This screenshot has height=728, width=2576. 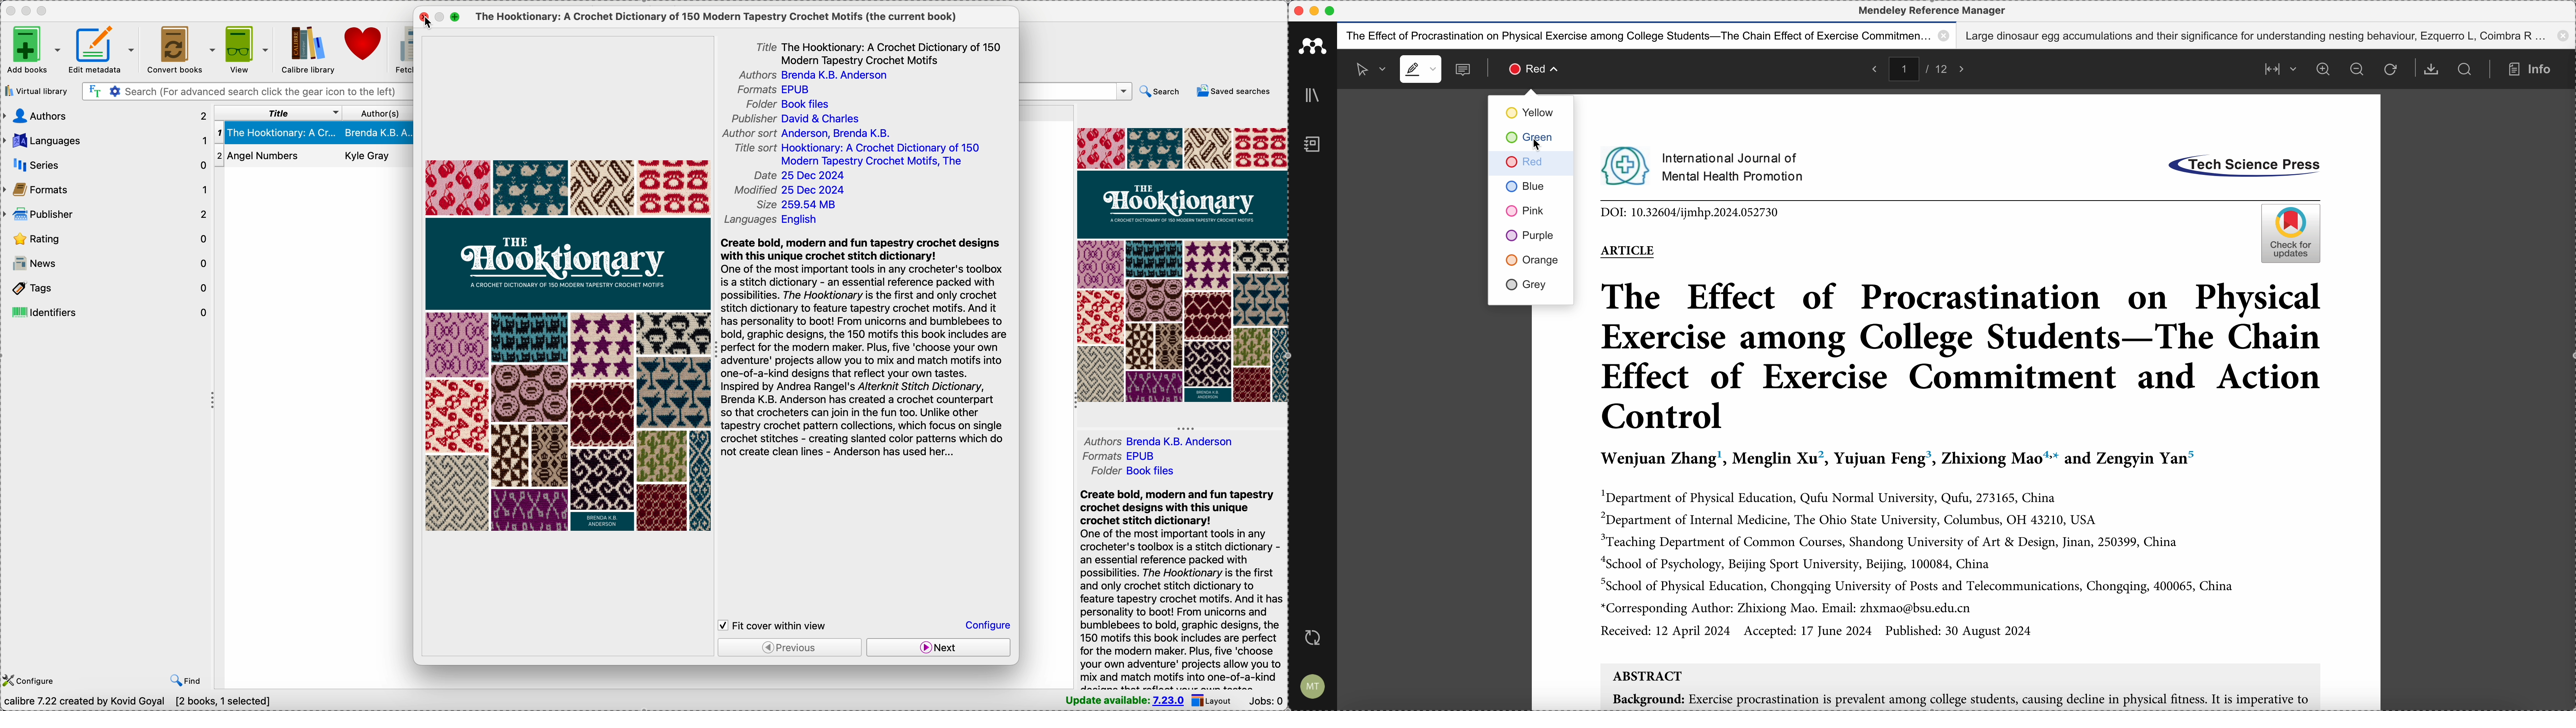 What do you see at coordinates (718, 16) in the screenshot?
I see `current book` at bounding box center [718, 16].